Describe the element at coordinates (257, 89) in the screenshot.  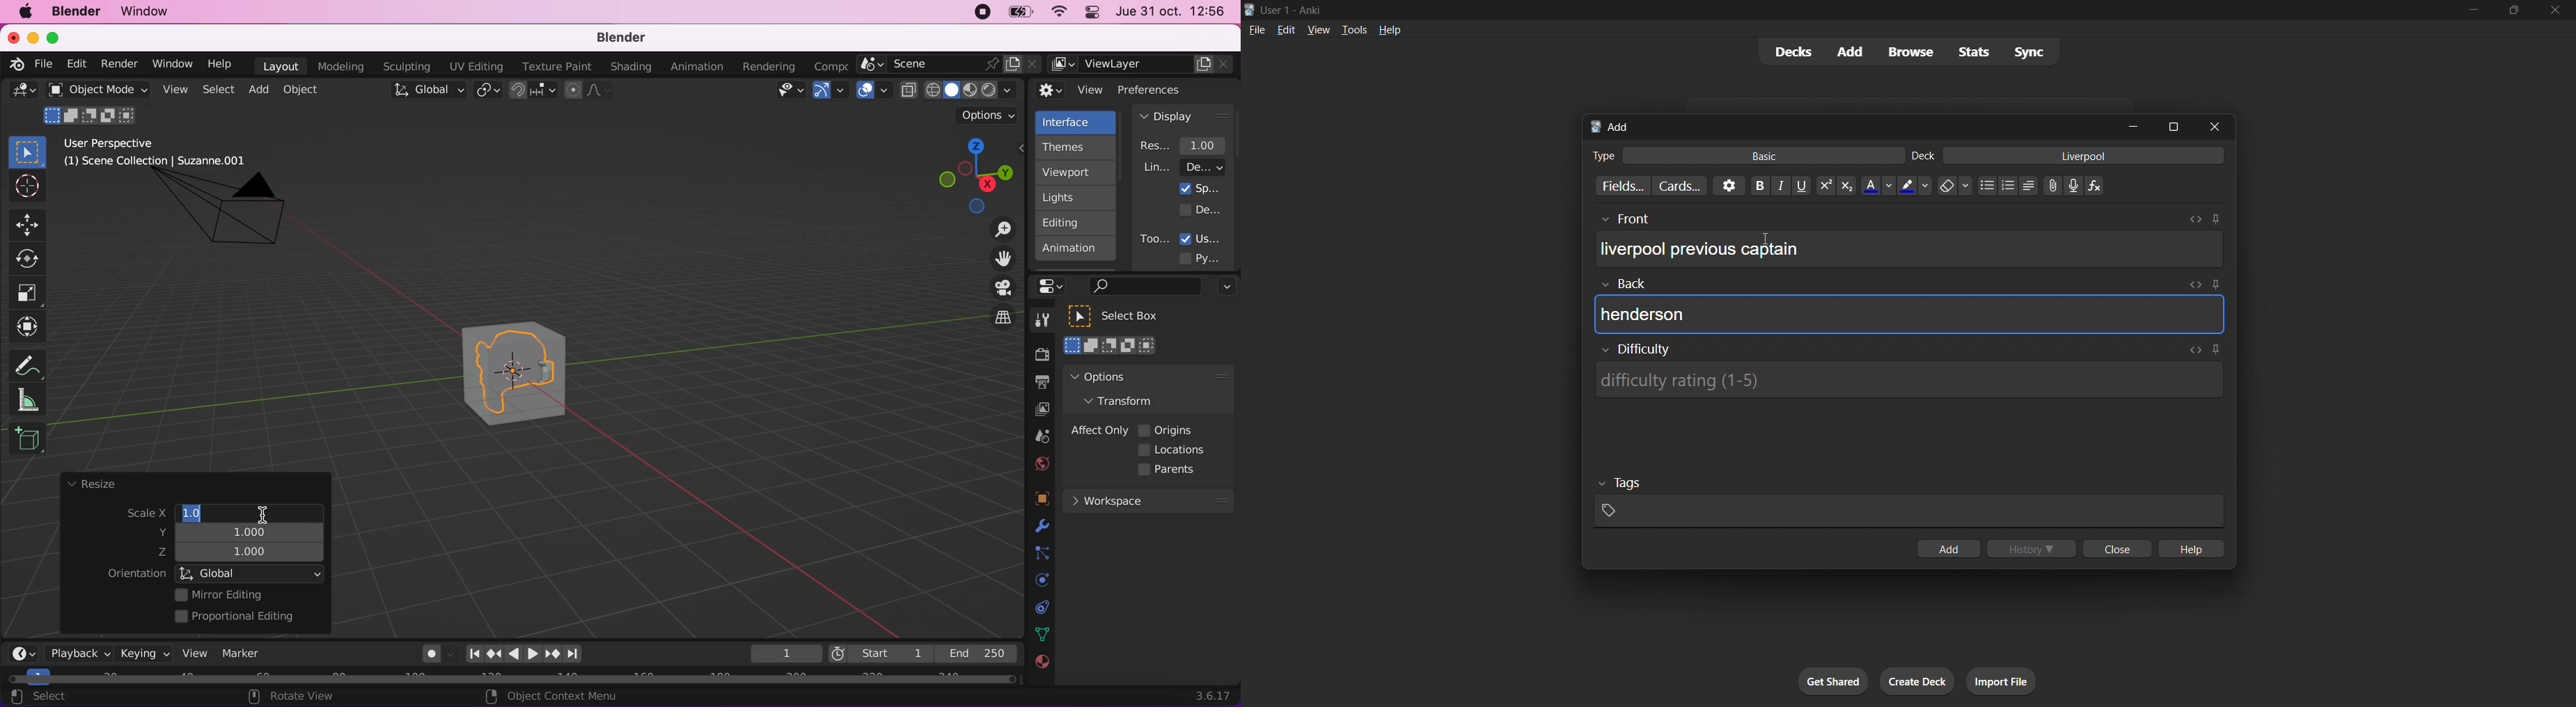
I see `add` at that location.